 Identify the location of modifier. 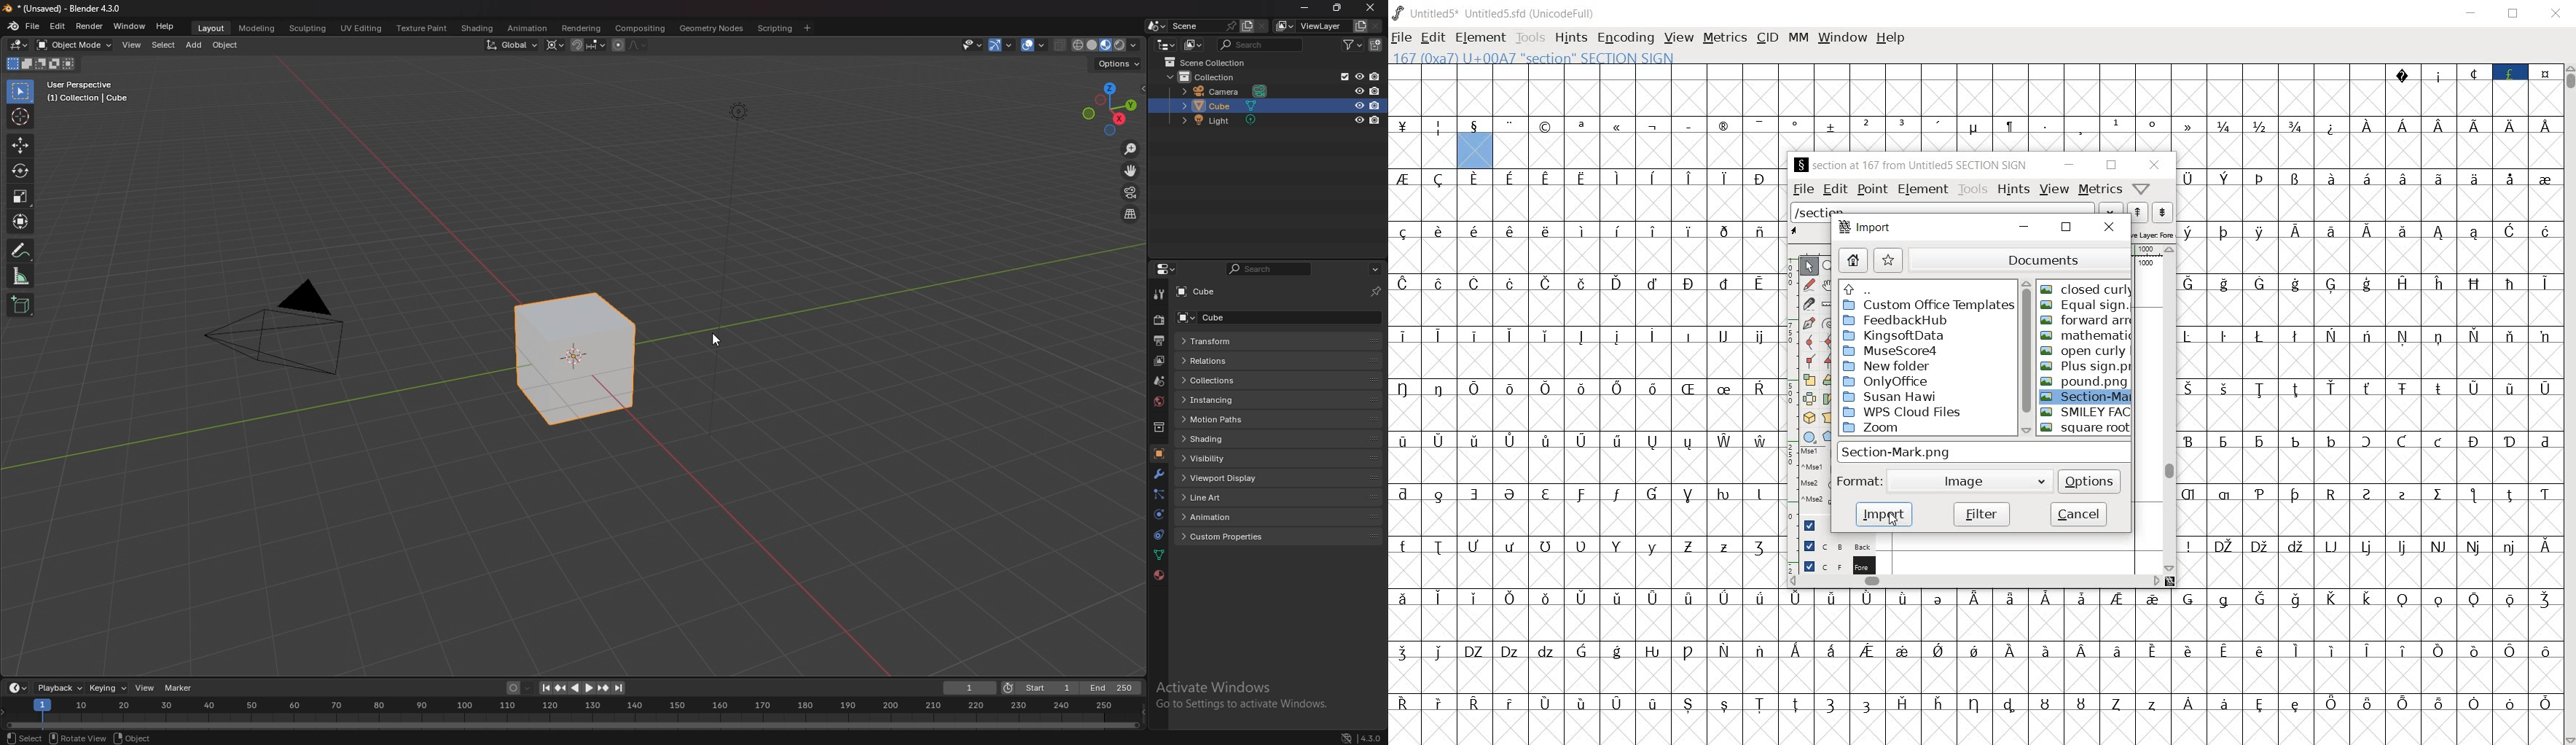
(1158, 473).